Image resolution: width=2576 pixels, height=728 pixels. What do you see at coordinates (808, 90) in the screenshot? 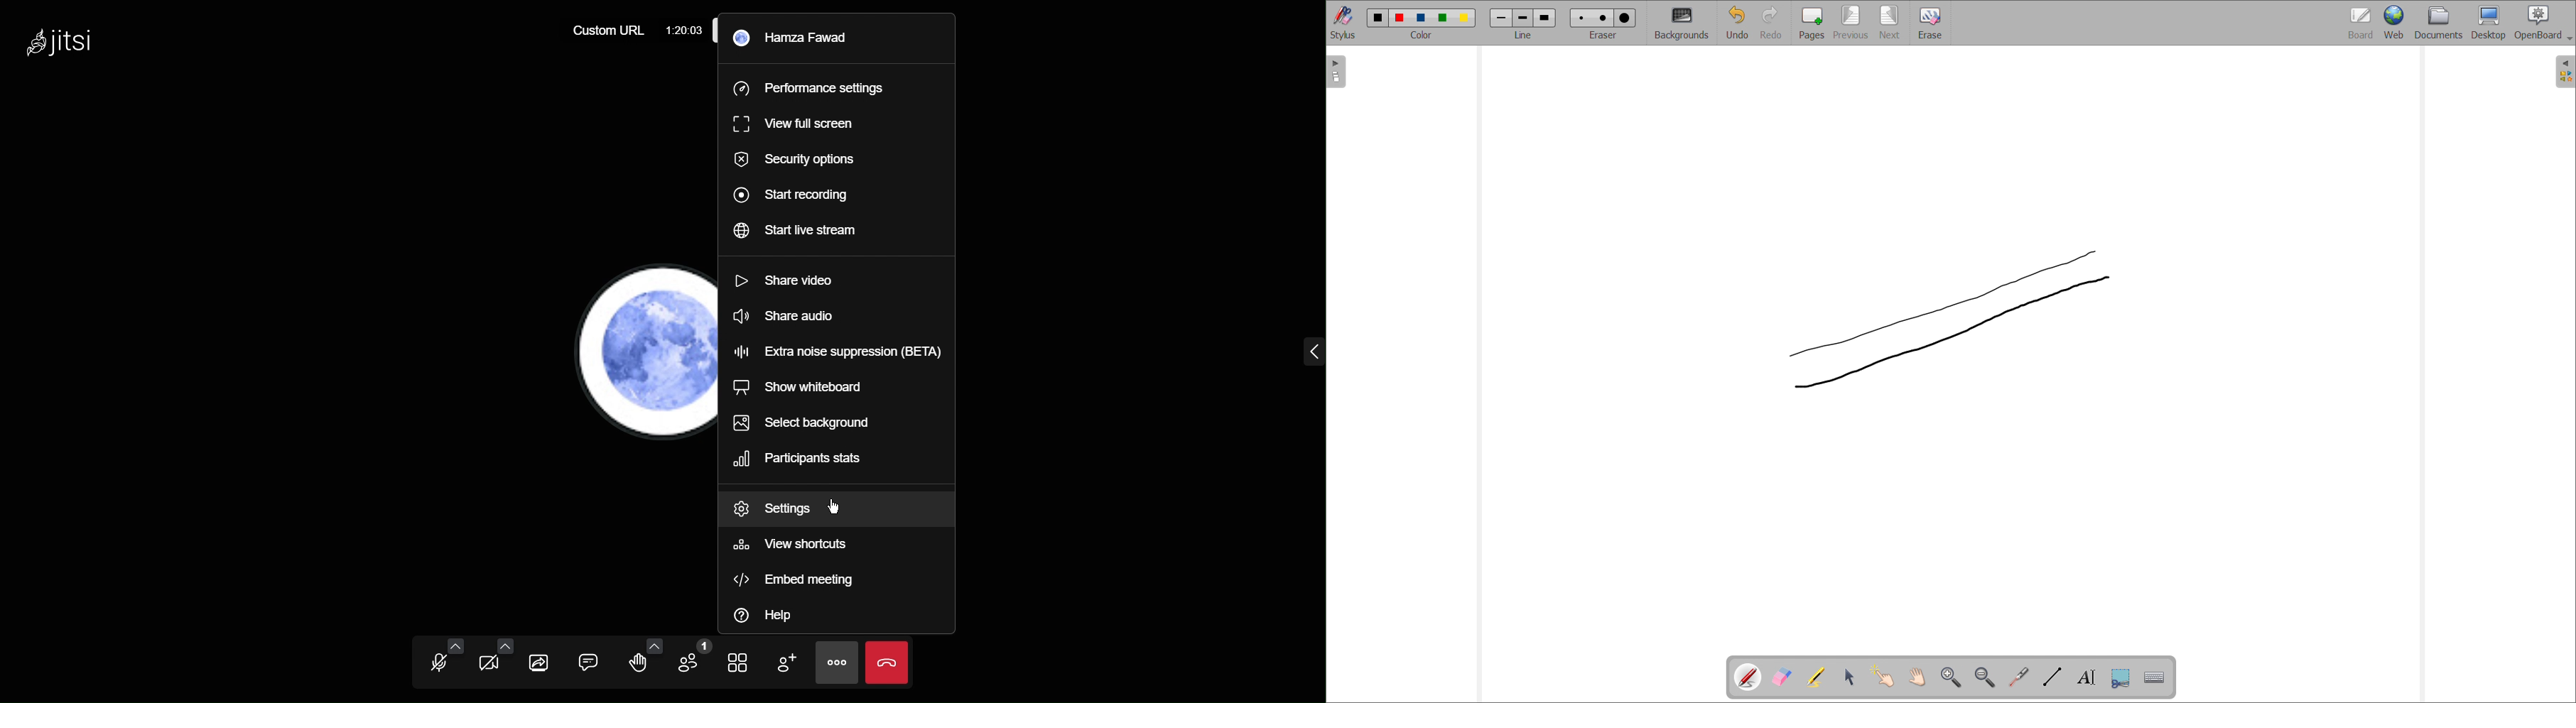
I see `Performance` at bounding box center [808, 90].